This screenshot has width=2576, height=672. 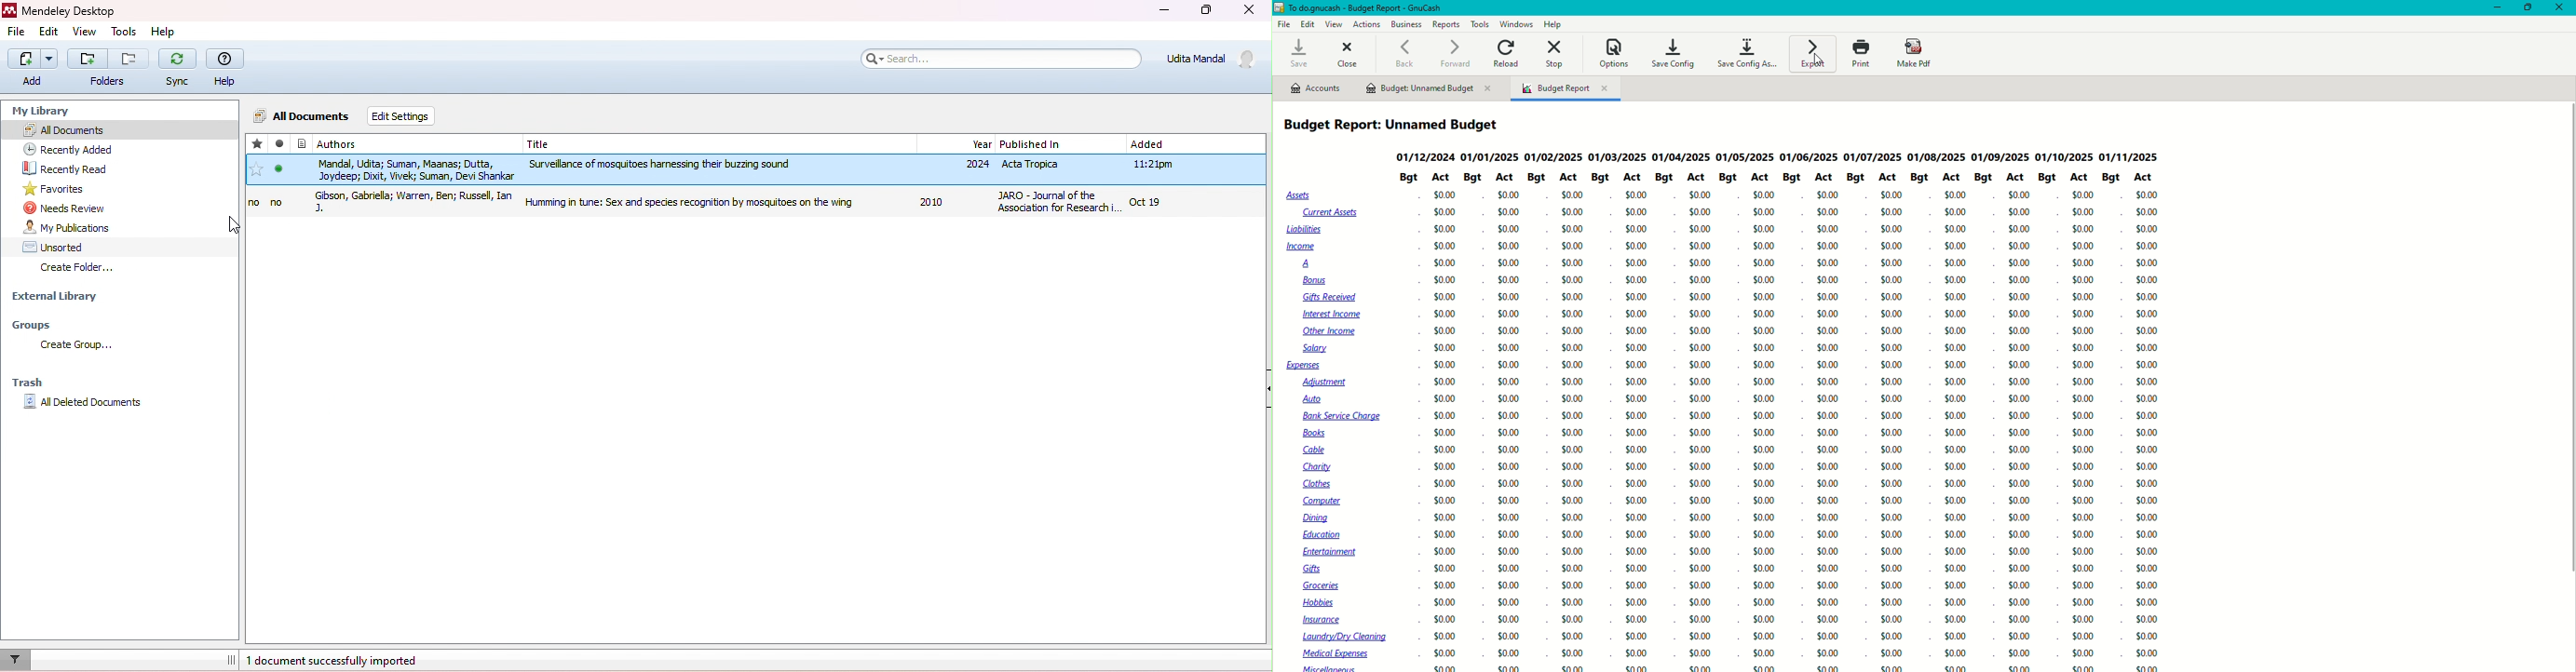 I want to click on $0.00, so click(x=1512, y=501).